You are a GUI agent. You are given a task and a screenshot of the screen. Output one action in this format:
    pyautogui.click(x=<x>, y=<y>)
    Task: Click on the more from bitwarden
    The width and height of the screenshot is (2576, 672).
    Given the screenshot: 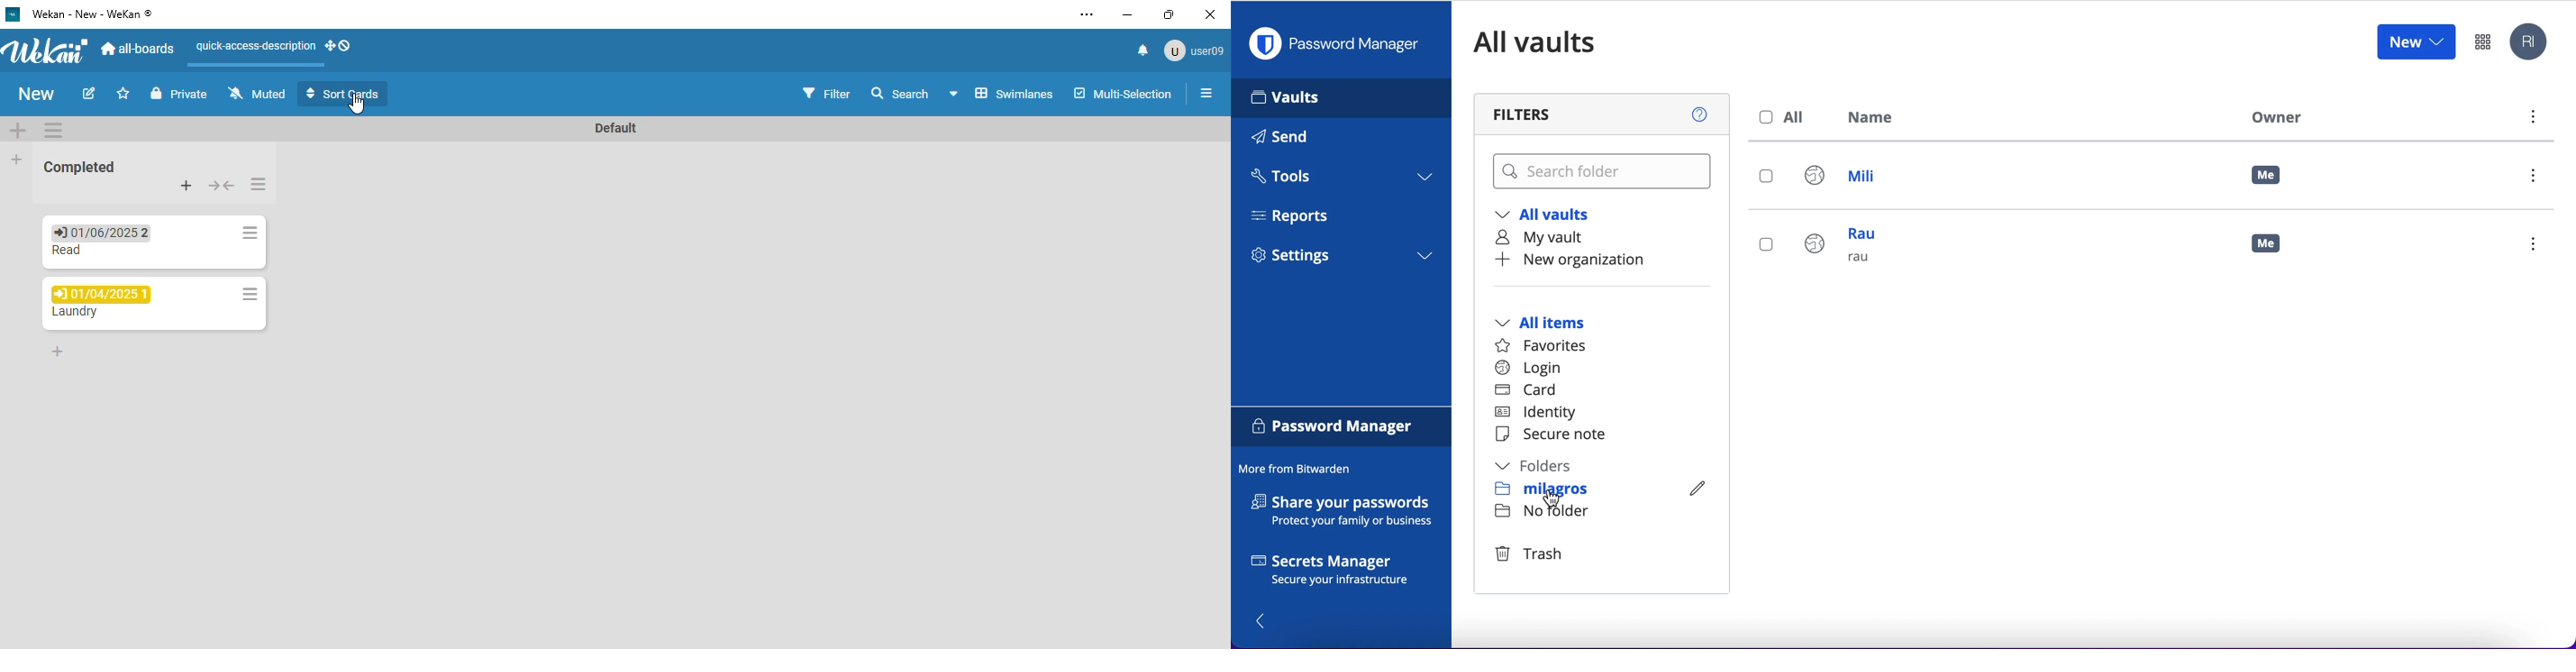 What is the action you would take?
    pyautogui.click(x=1300, y=470)
    